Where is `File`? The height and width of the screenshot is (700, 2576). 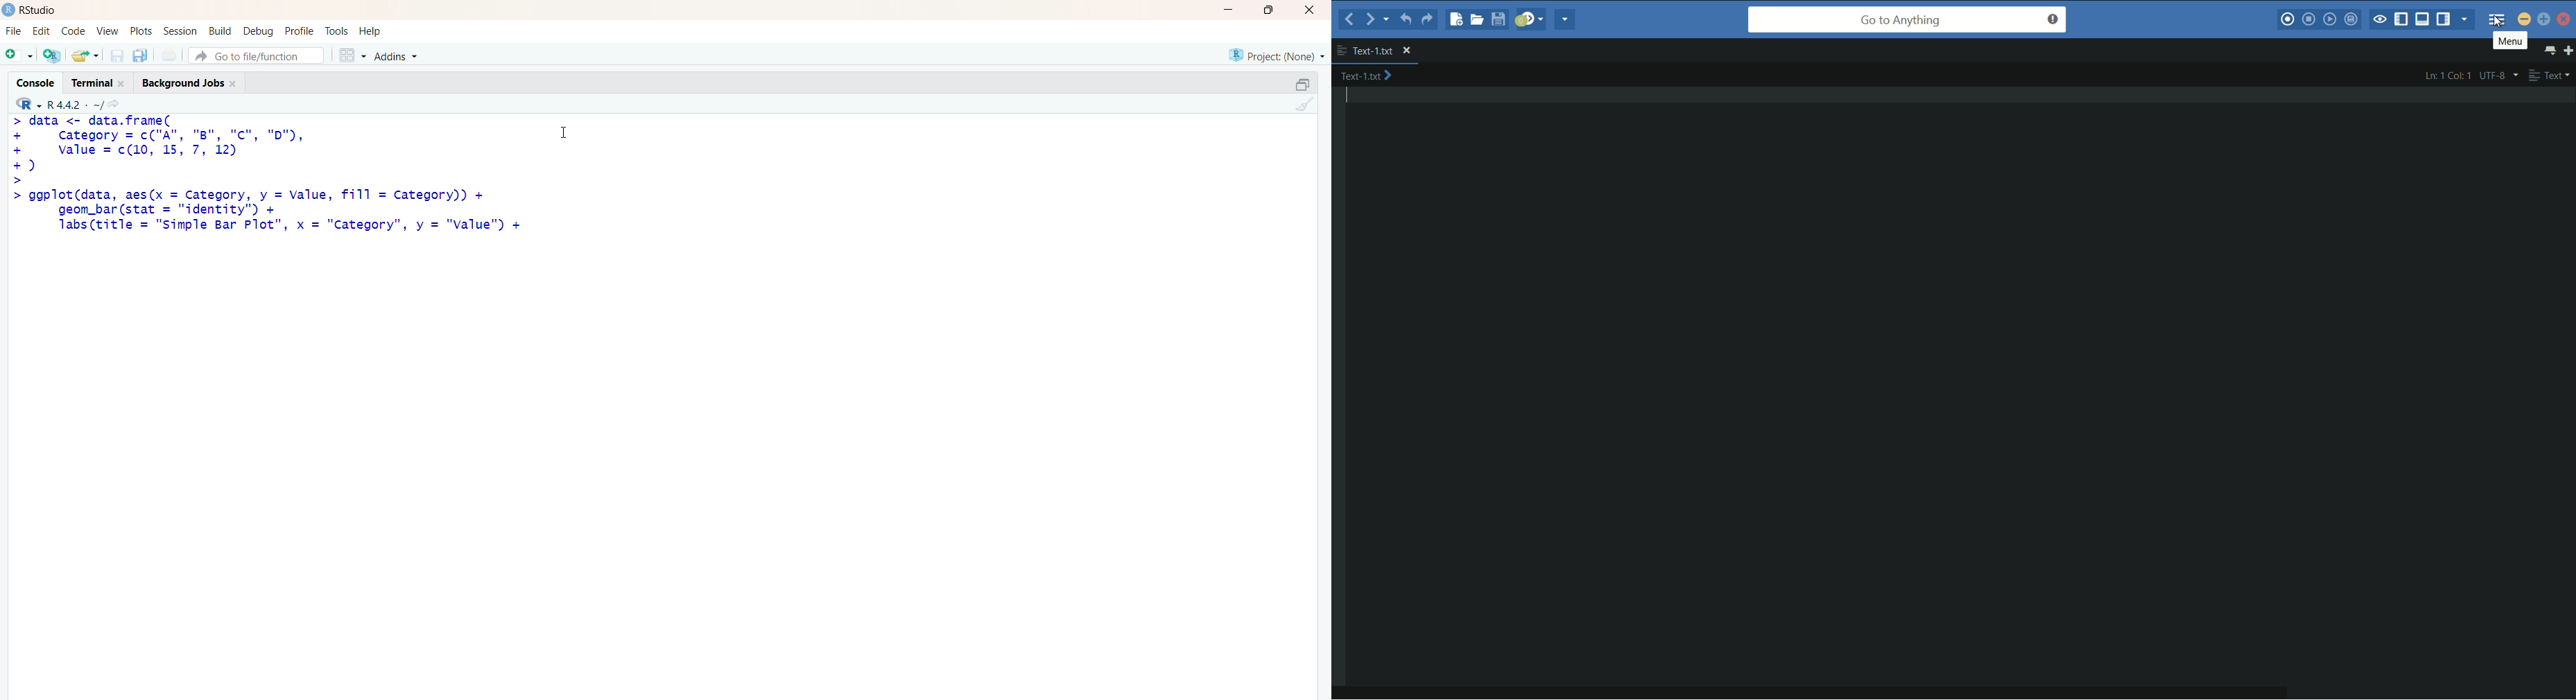 File is located at coordinates (14, 31).